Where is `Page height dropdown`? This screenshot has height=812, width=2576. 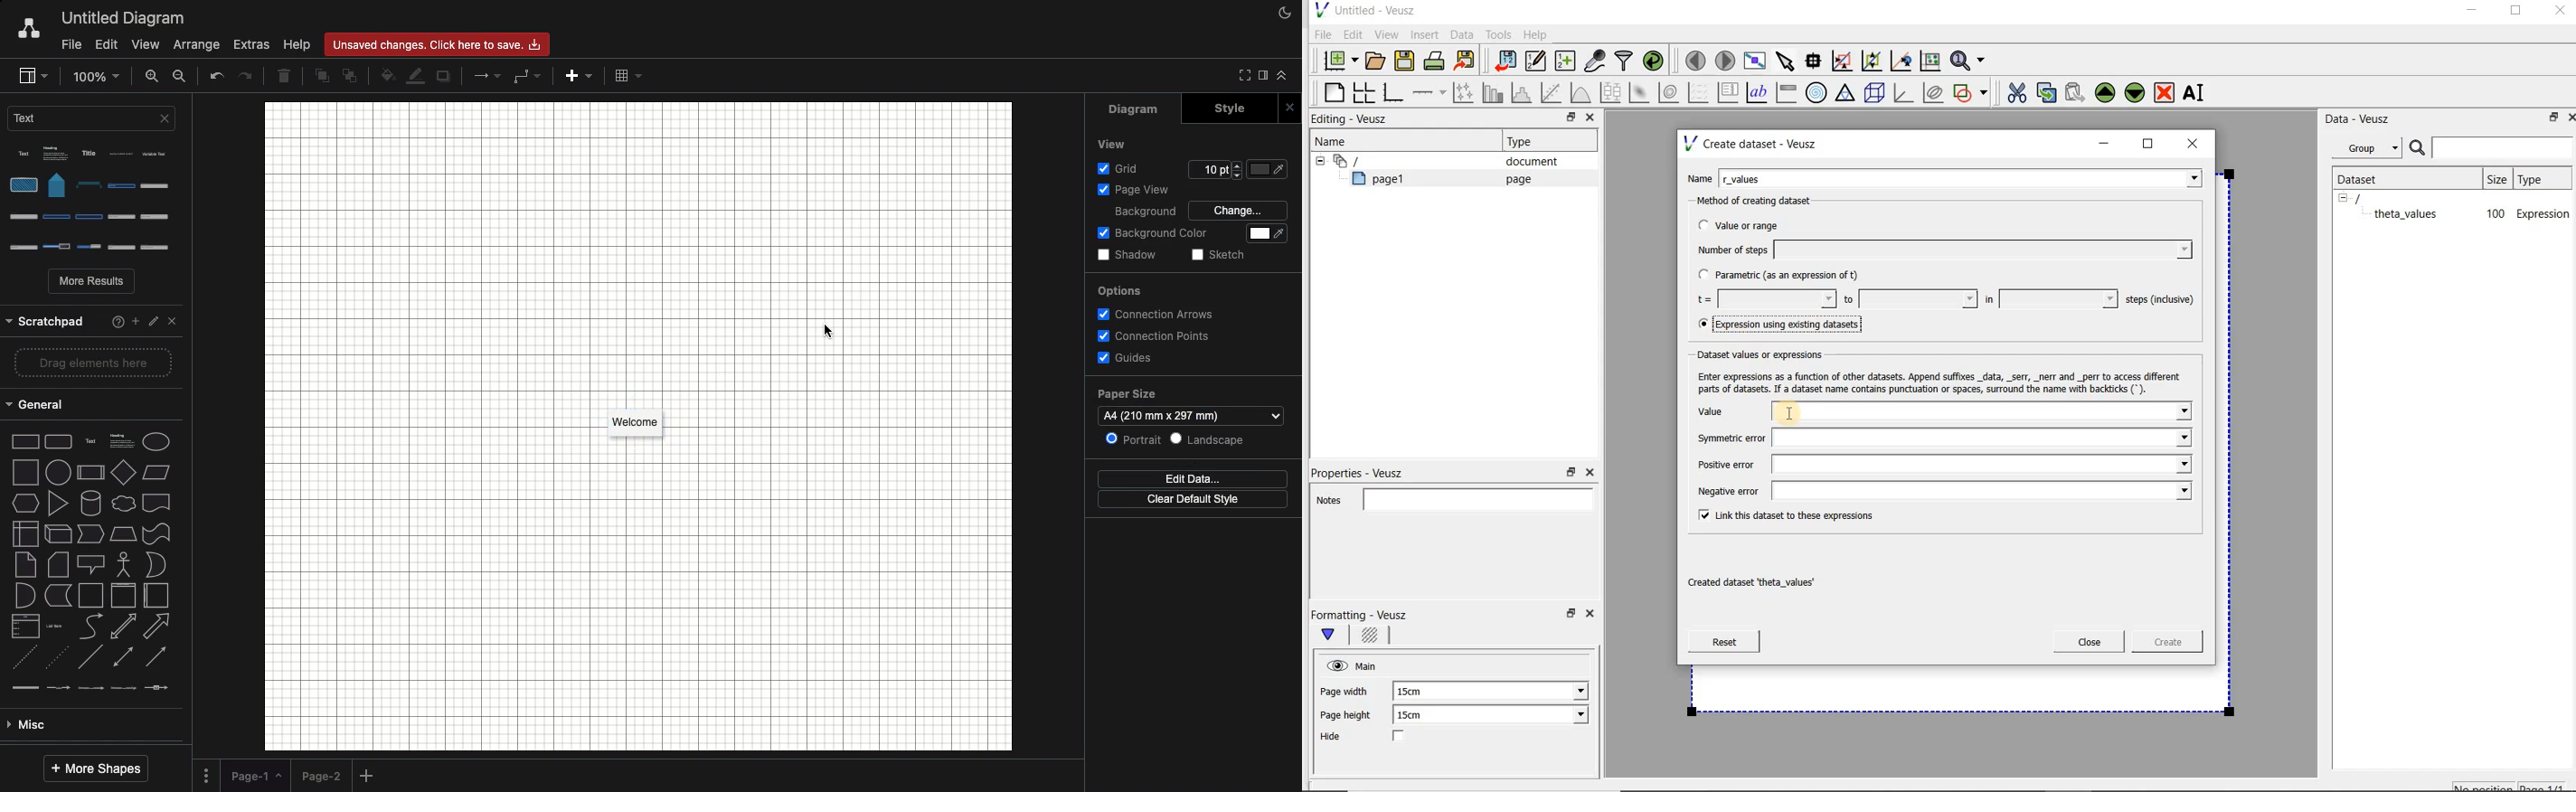
Page height dropdown is located at coordinates (1571, 716).